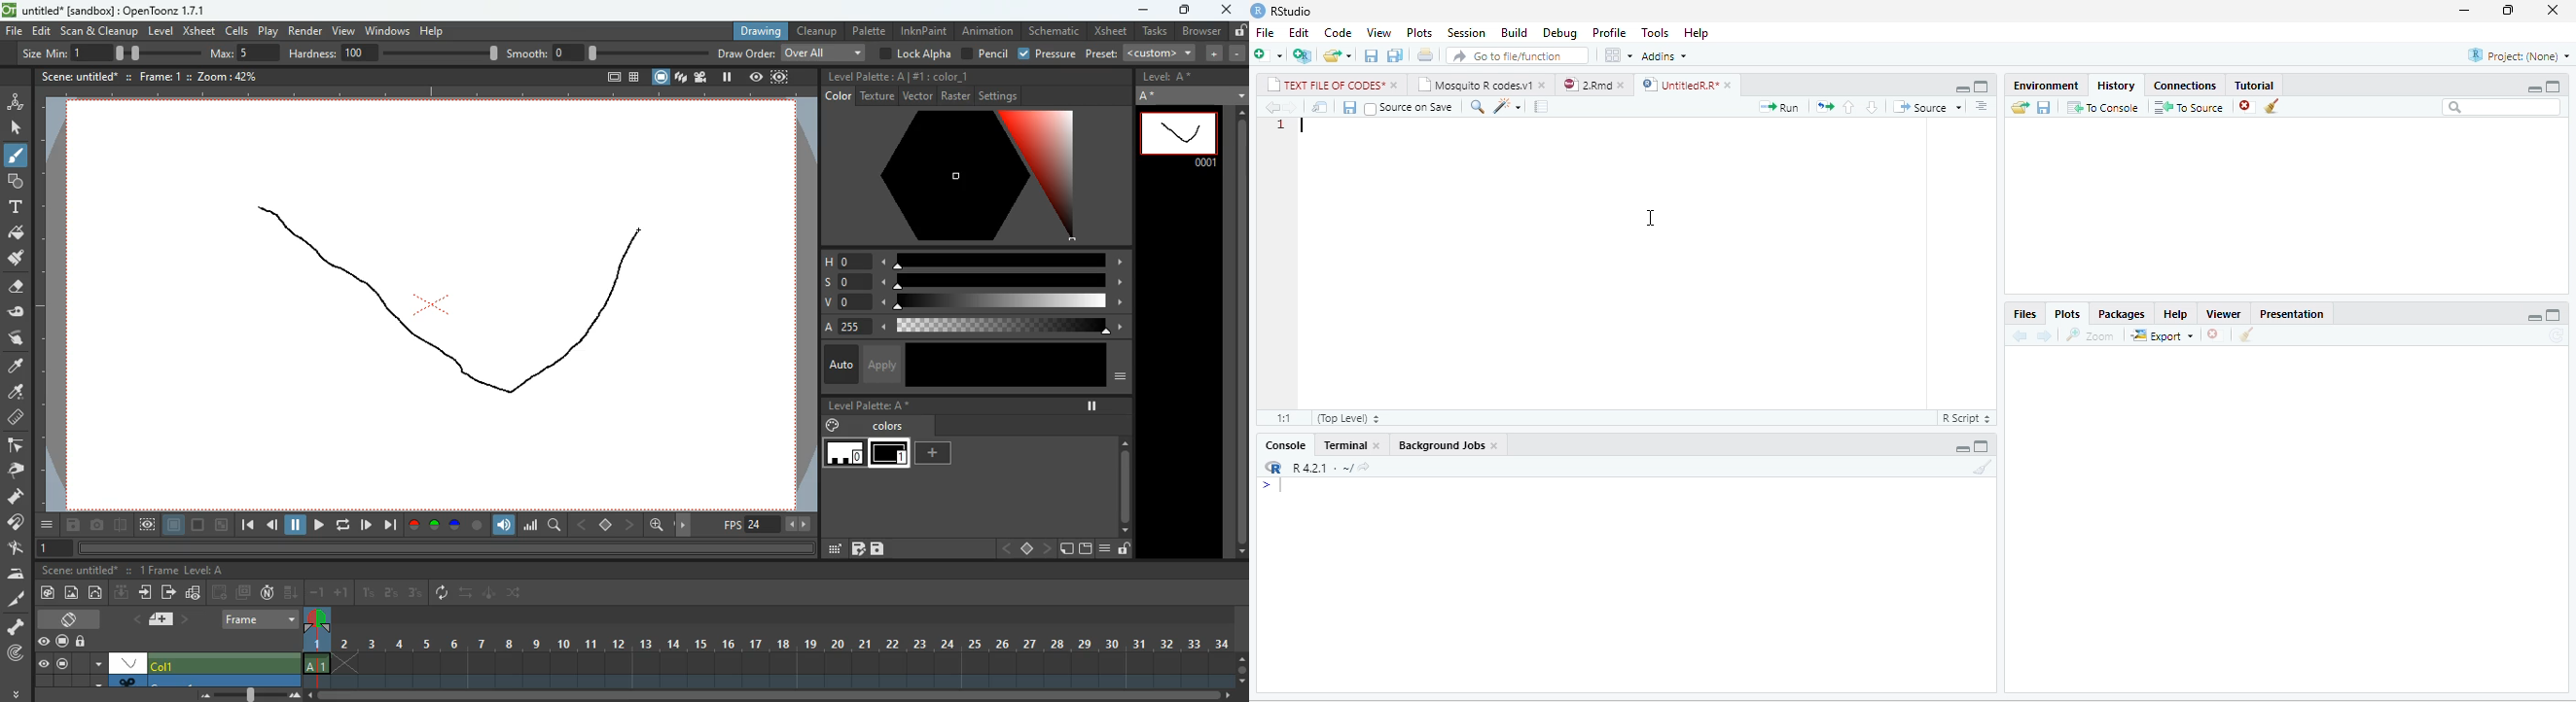  Describe the element at coordinates (1981, 106) in the screenshot. I see `options` at that location.